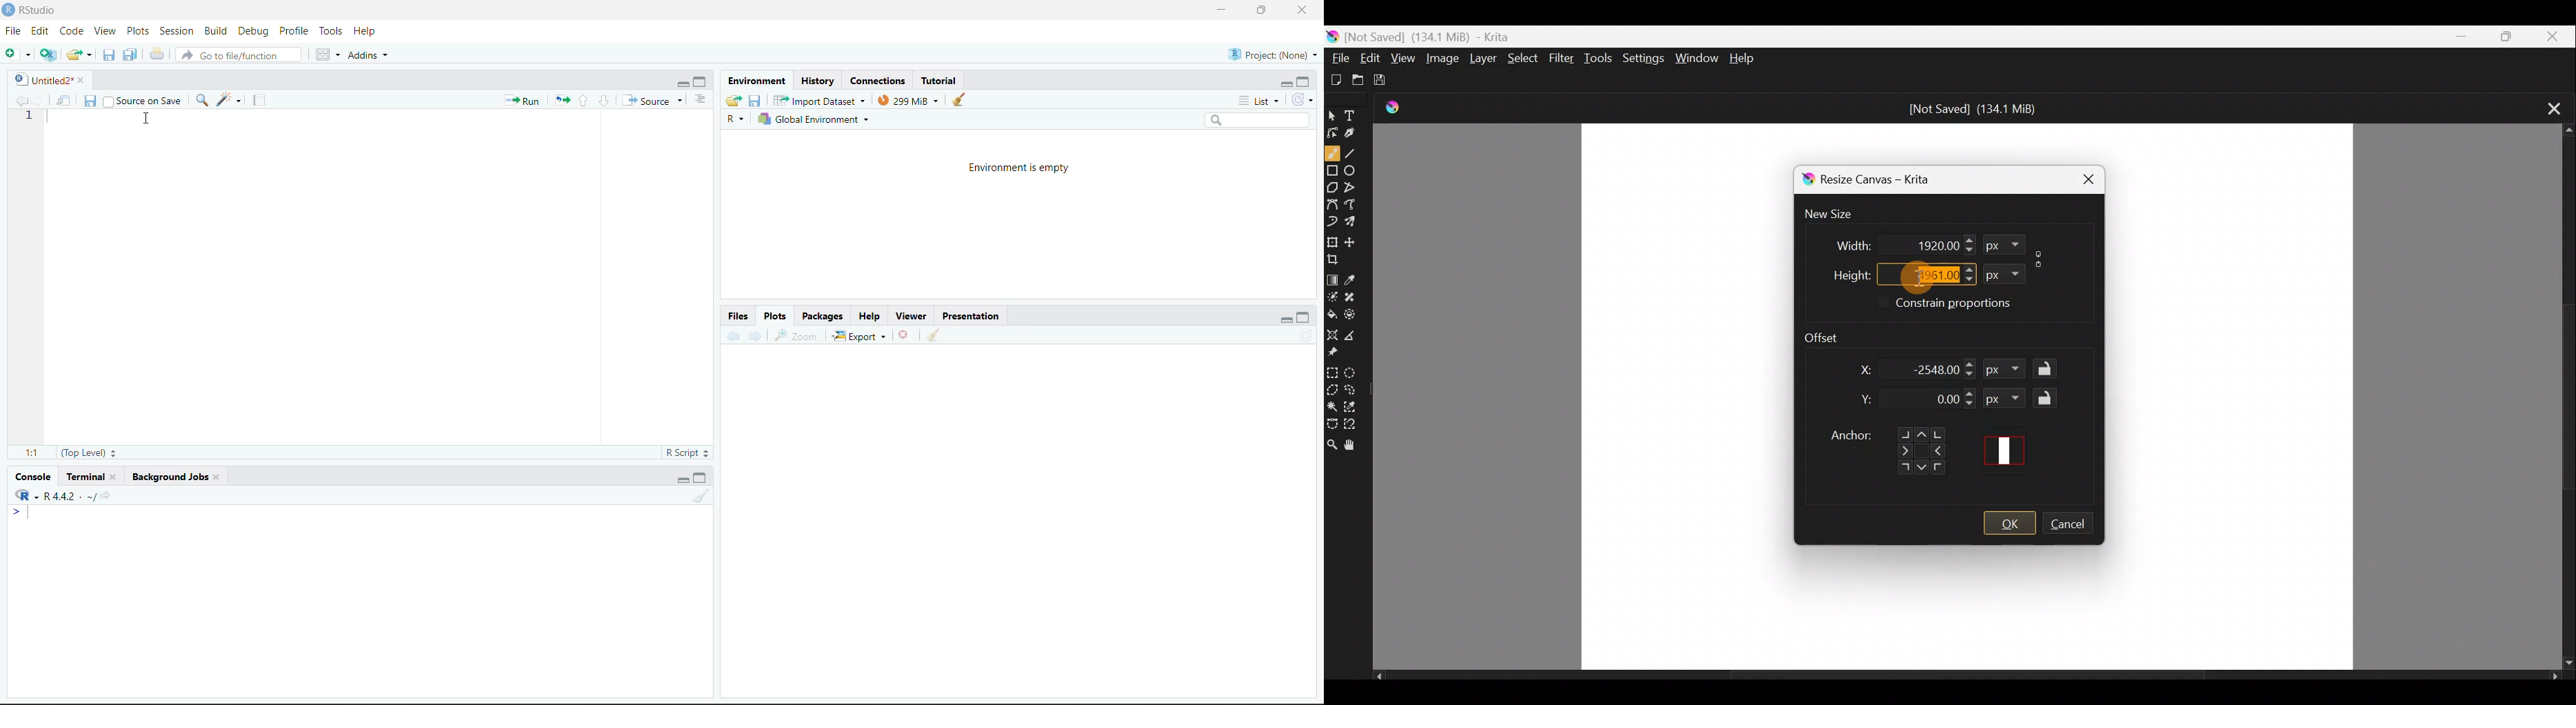 The image size is (2576, 728). I want to click on Re-run the previous code again, so click(559, 99).